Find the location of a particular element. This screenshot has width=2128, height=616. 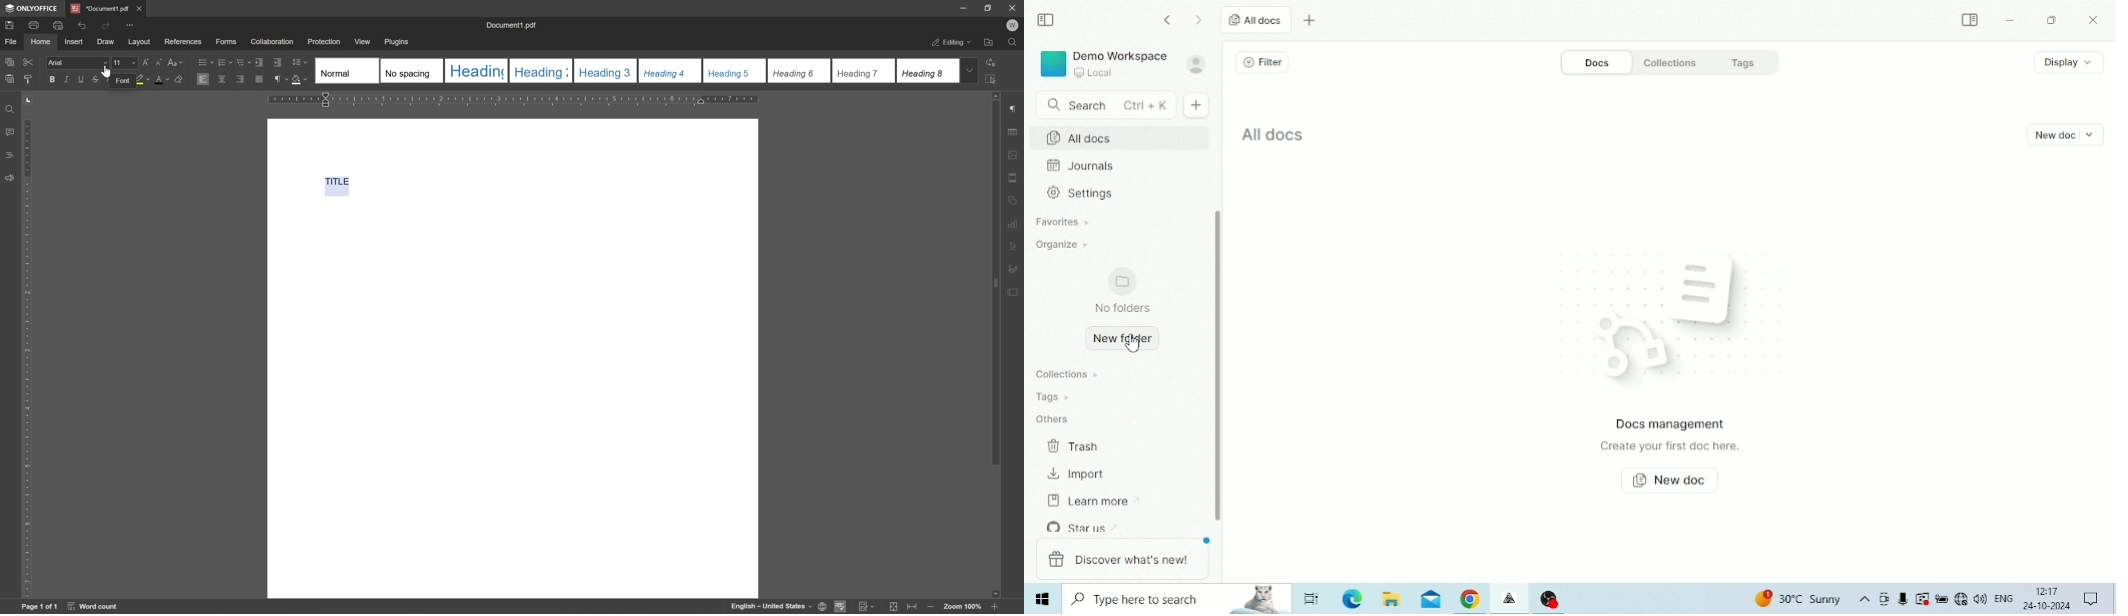

quick print is located at coordinates (58, 25).